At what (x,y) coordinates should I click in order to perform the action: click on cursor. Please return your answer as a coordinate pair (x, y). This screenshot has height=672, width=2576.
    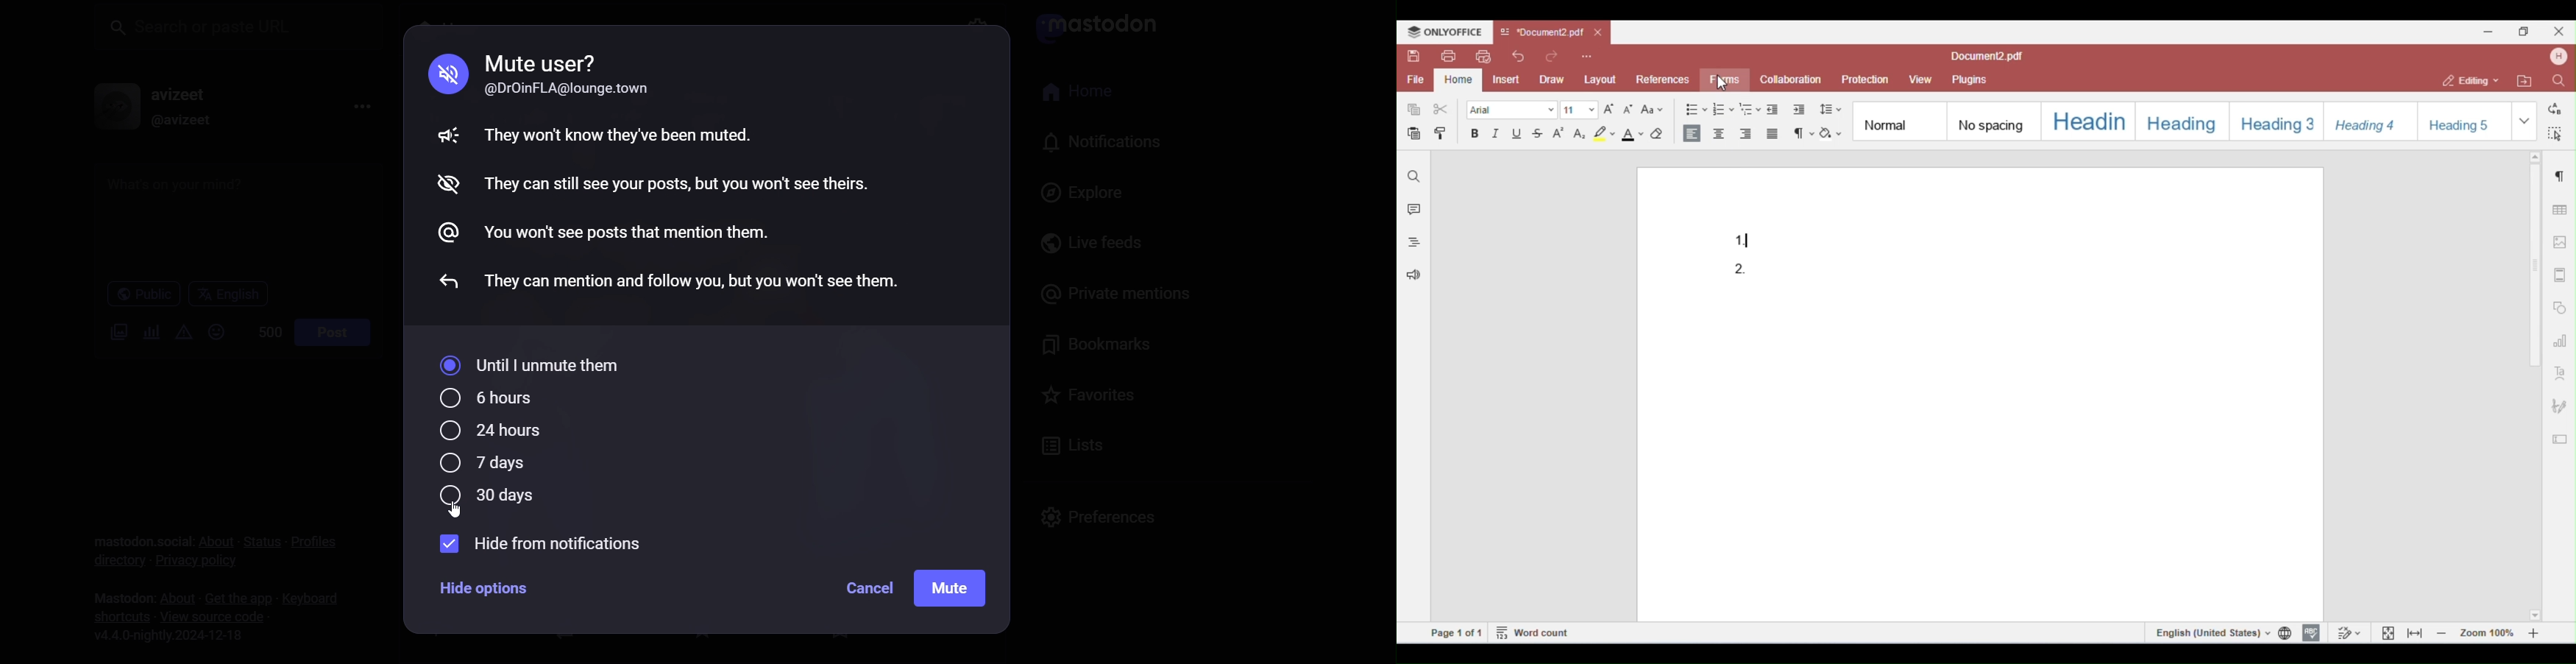
    Looking at the image, I should click on (458, 508).